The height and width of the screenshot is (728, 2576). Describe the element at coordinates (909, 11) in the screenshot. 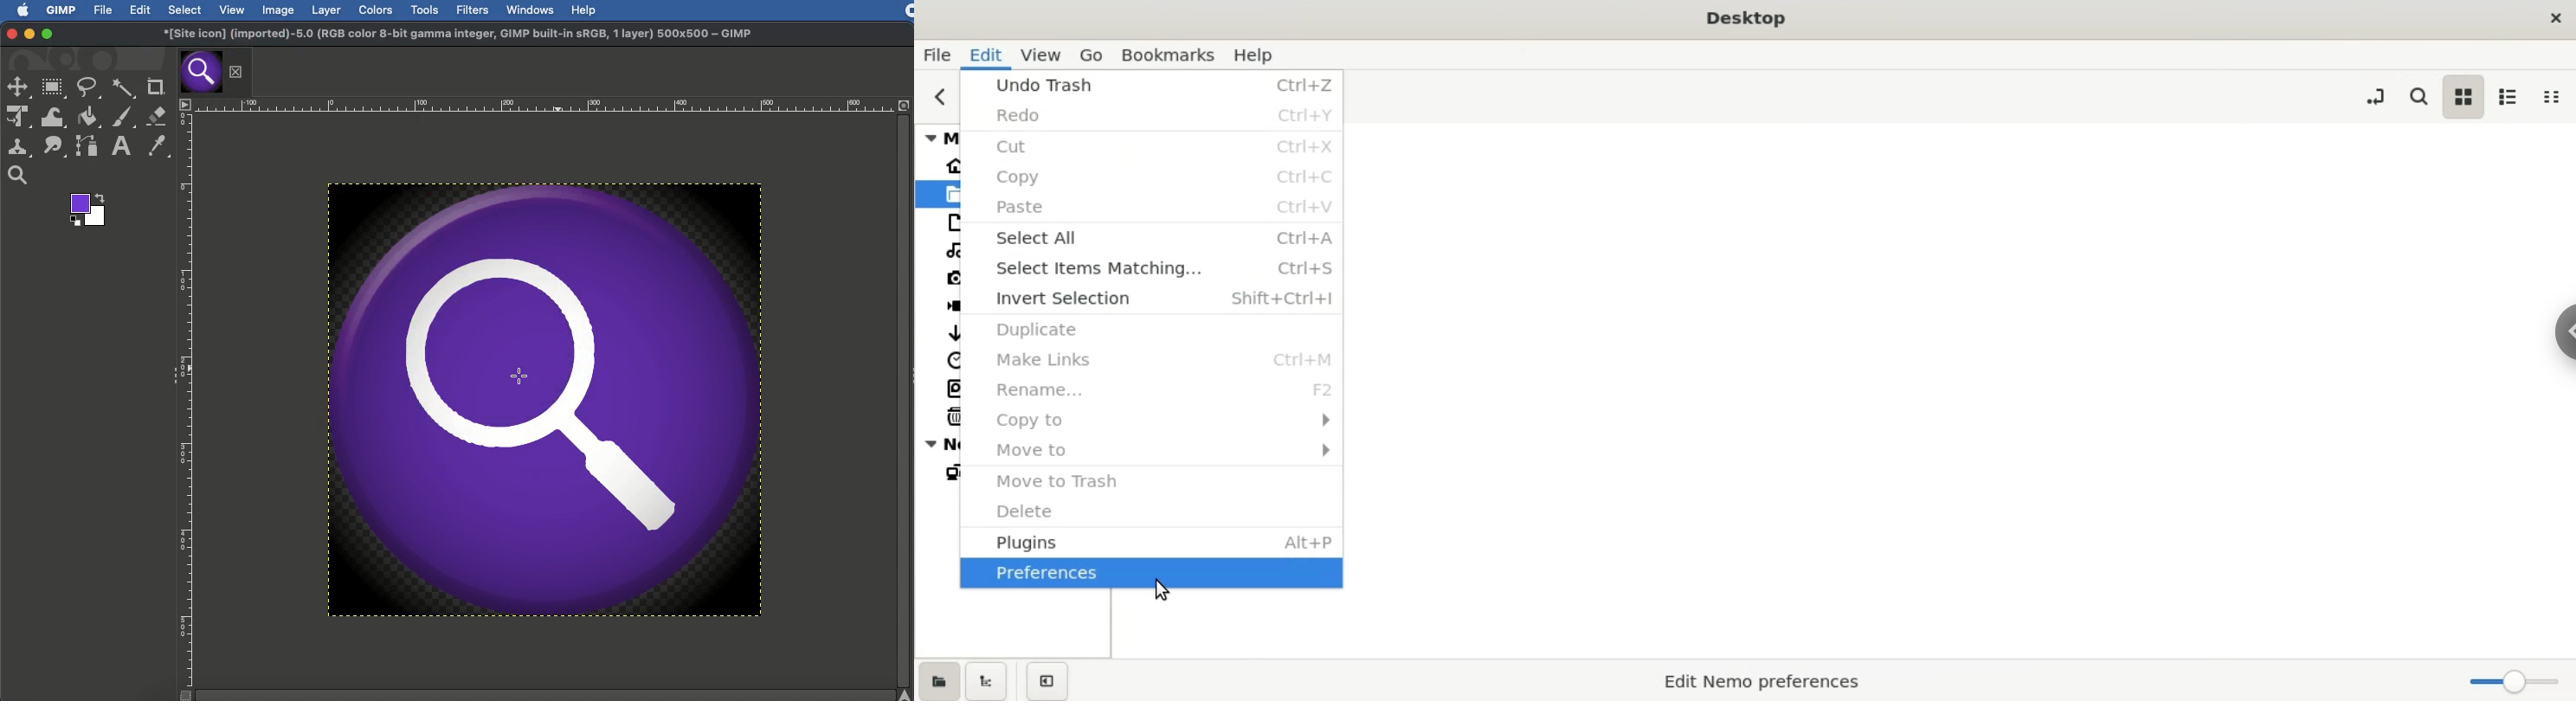

I see `Recording` at that location.